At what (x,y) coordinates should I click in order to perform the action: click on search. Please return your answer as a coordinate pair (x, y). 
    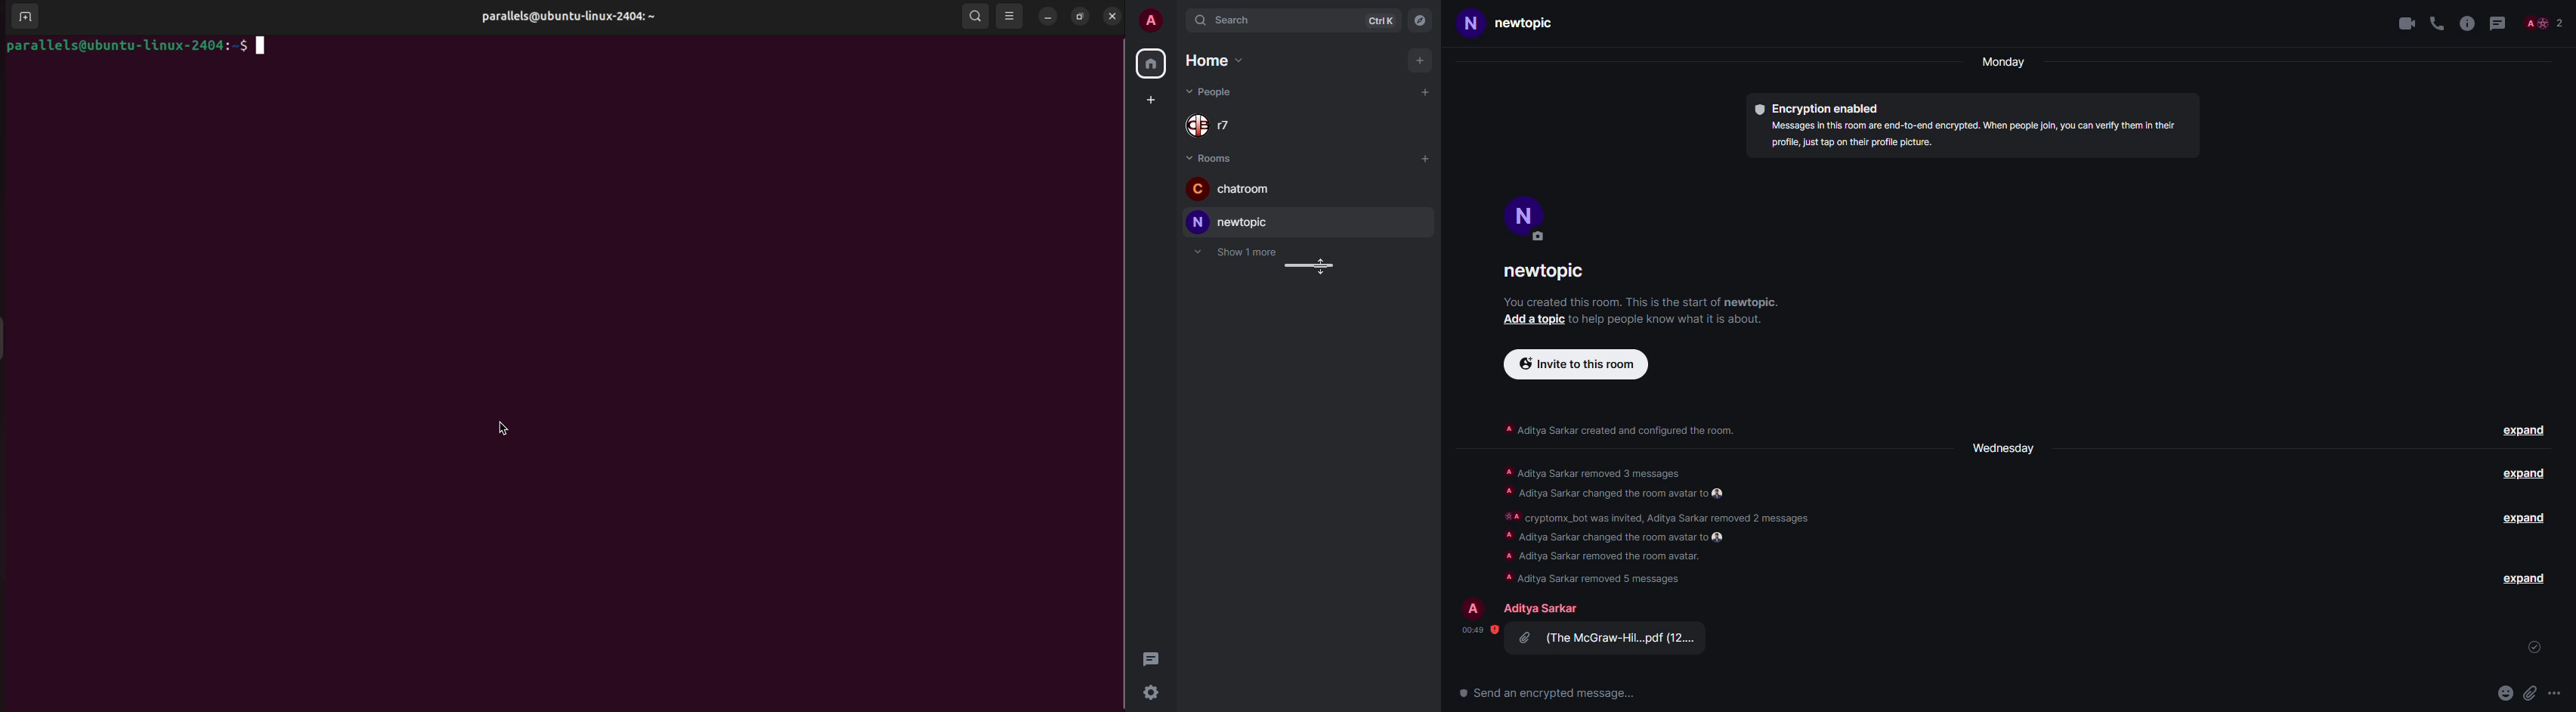
    Looking at the image, I should click on (1226, 20).